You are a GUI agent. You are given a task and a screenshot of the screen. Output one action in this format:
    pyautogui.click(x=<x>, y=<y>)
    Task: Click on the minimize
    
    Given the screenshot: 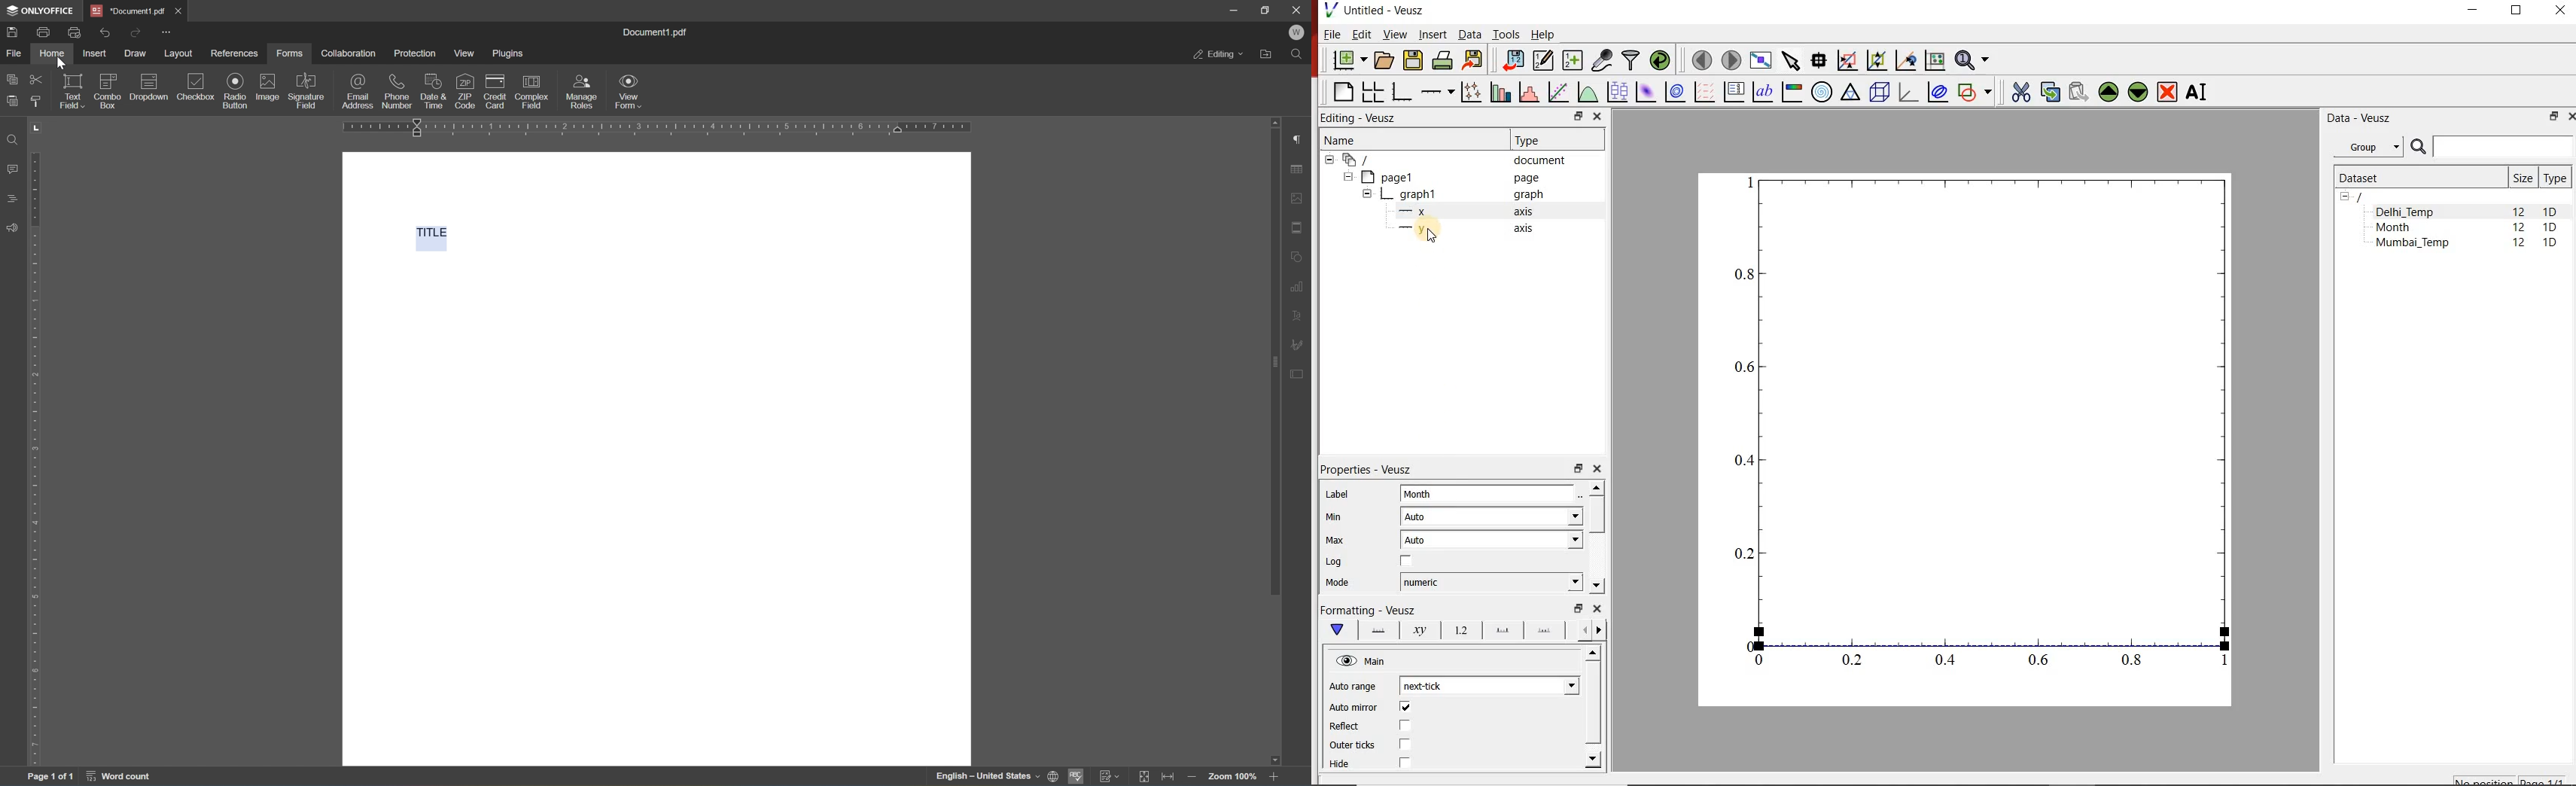 What is the action you would take?
    pyautogui.click(x=1233, y=11)
    